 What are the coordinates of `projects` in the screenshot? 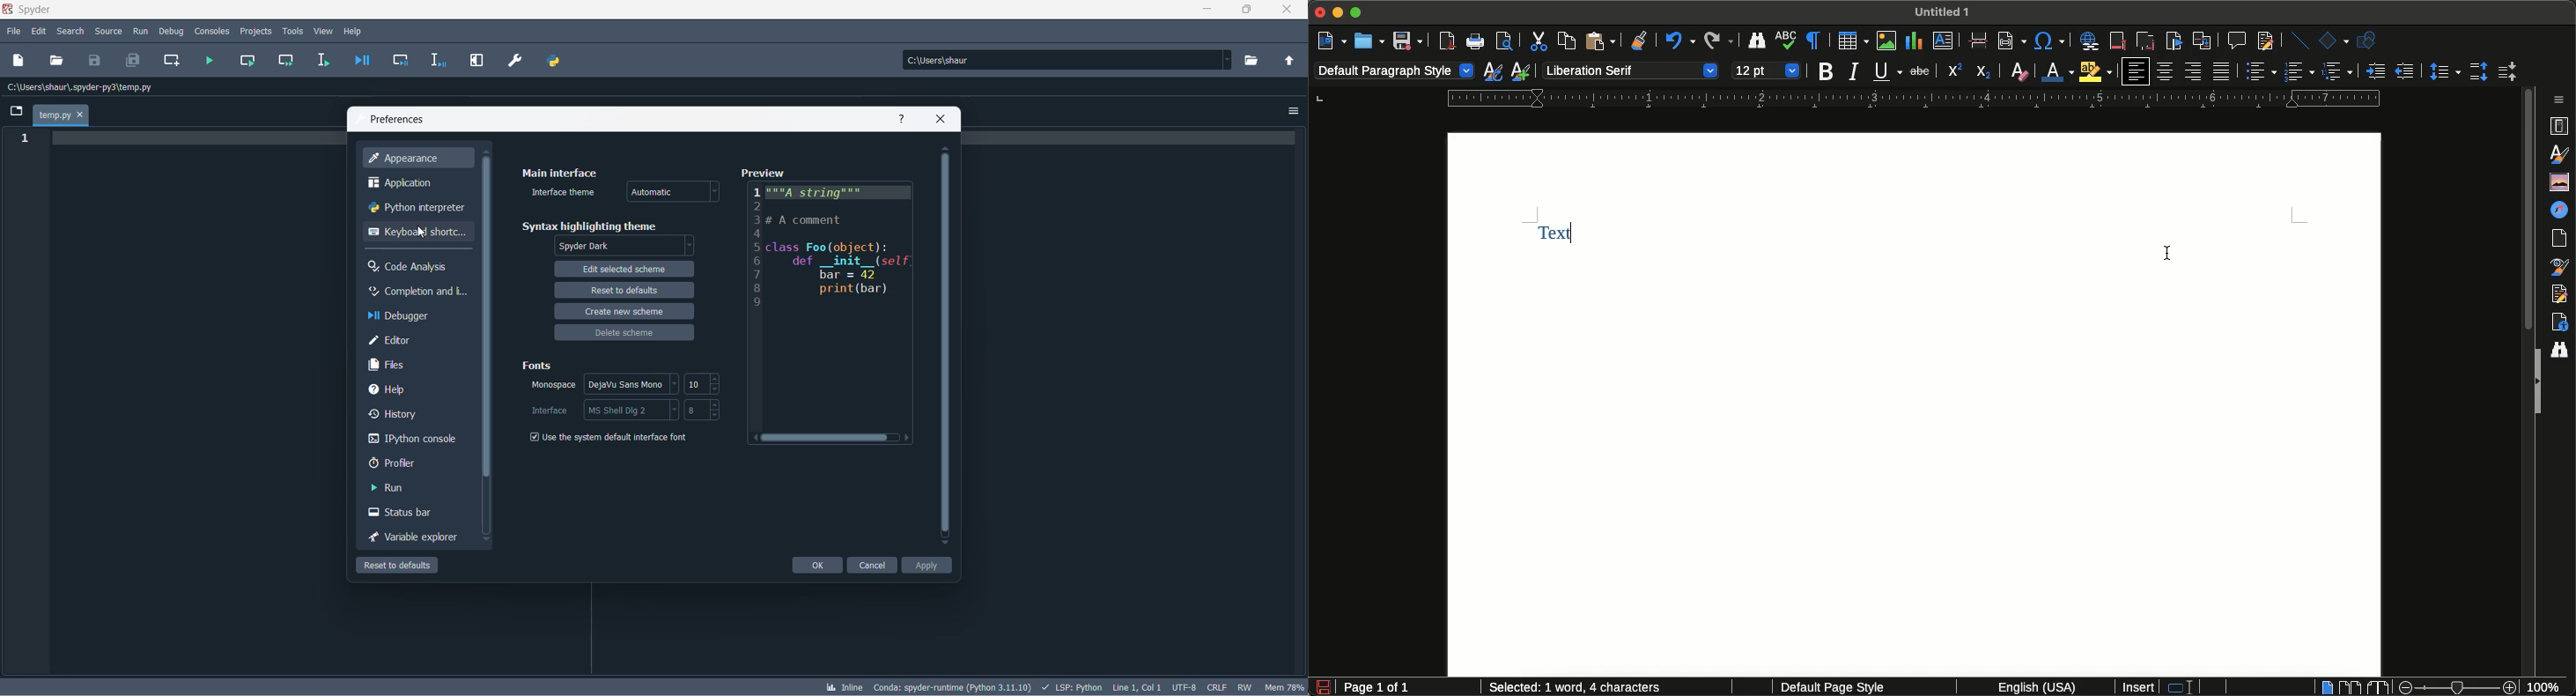 It's located at (256, 30).